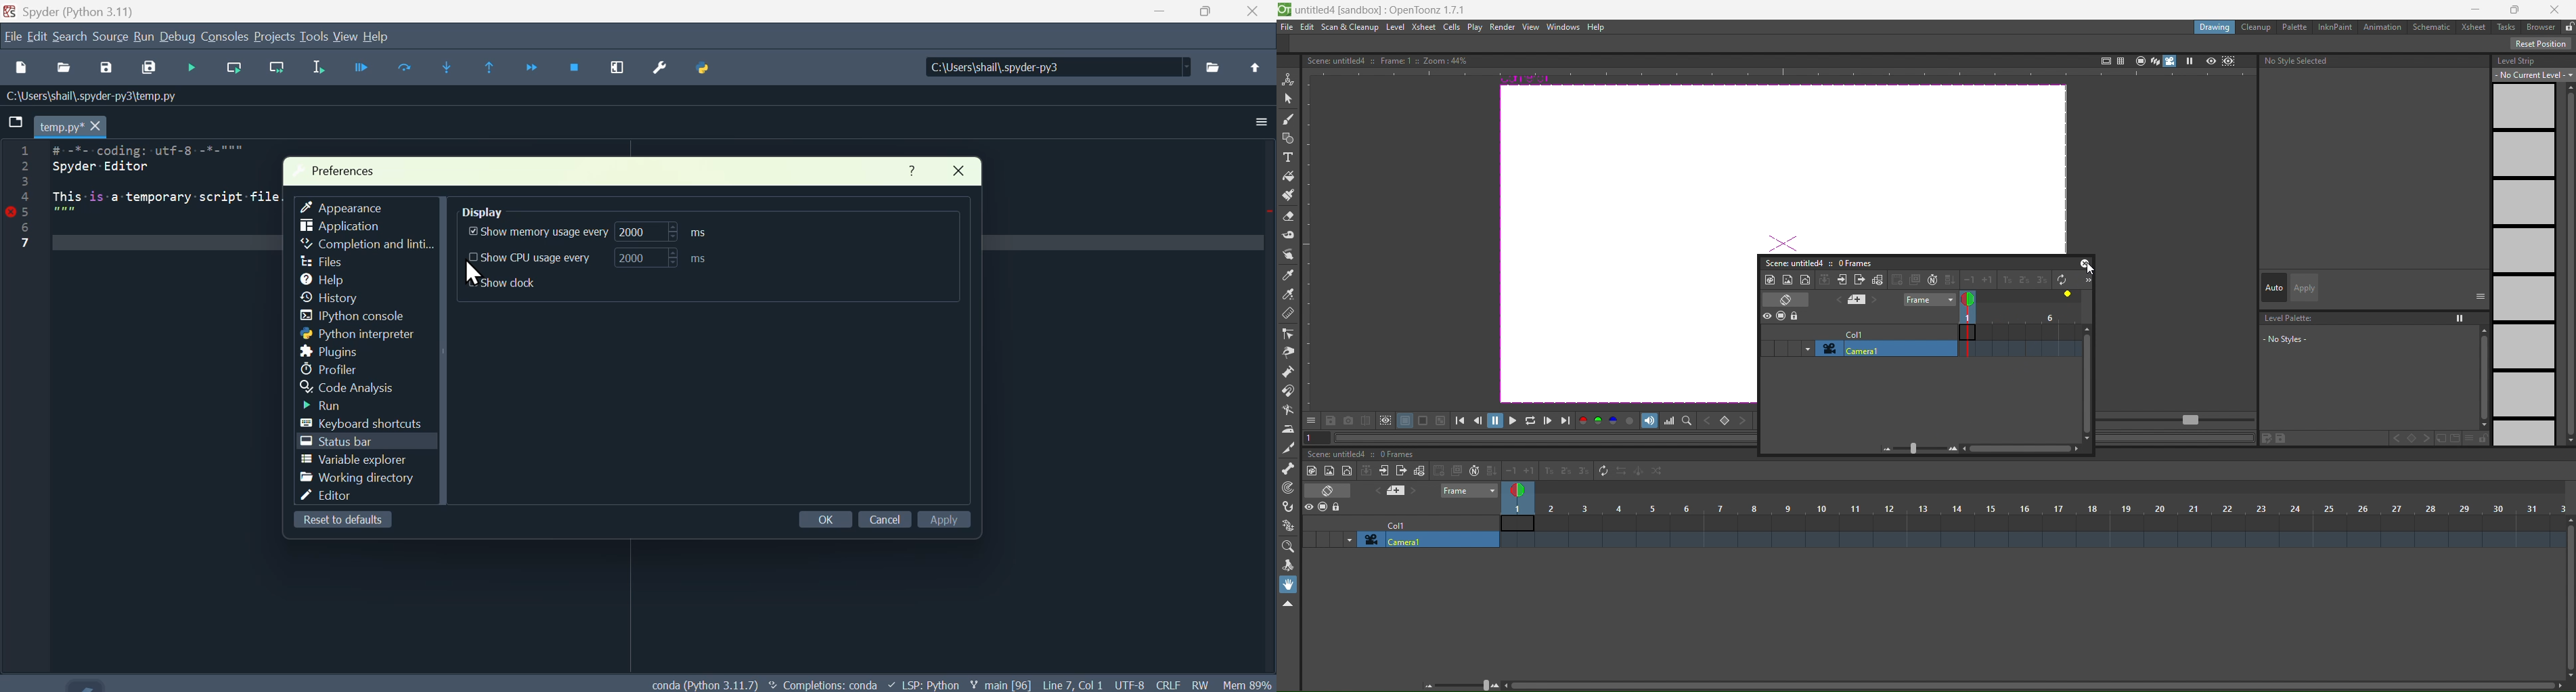 This screenshot has width=2576, height=700. Describe the element at coordinates (1253, 65) in the screenshot. I see `upload` at that location.